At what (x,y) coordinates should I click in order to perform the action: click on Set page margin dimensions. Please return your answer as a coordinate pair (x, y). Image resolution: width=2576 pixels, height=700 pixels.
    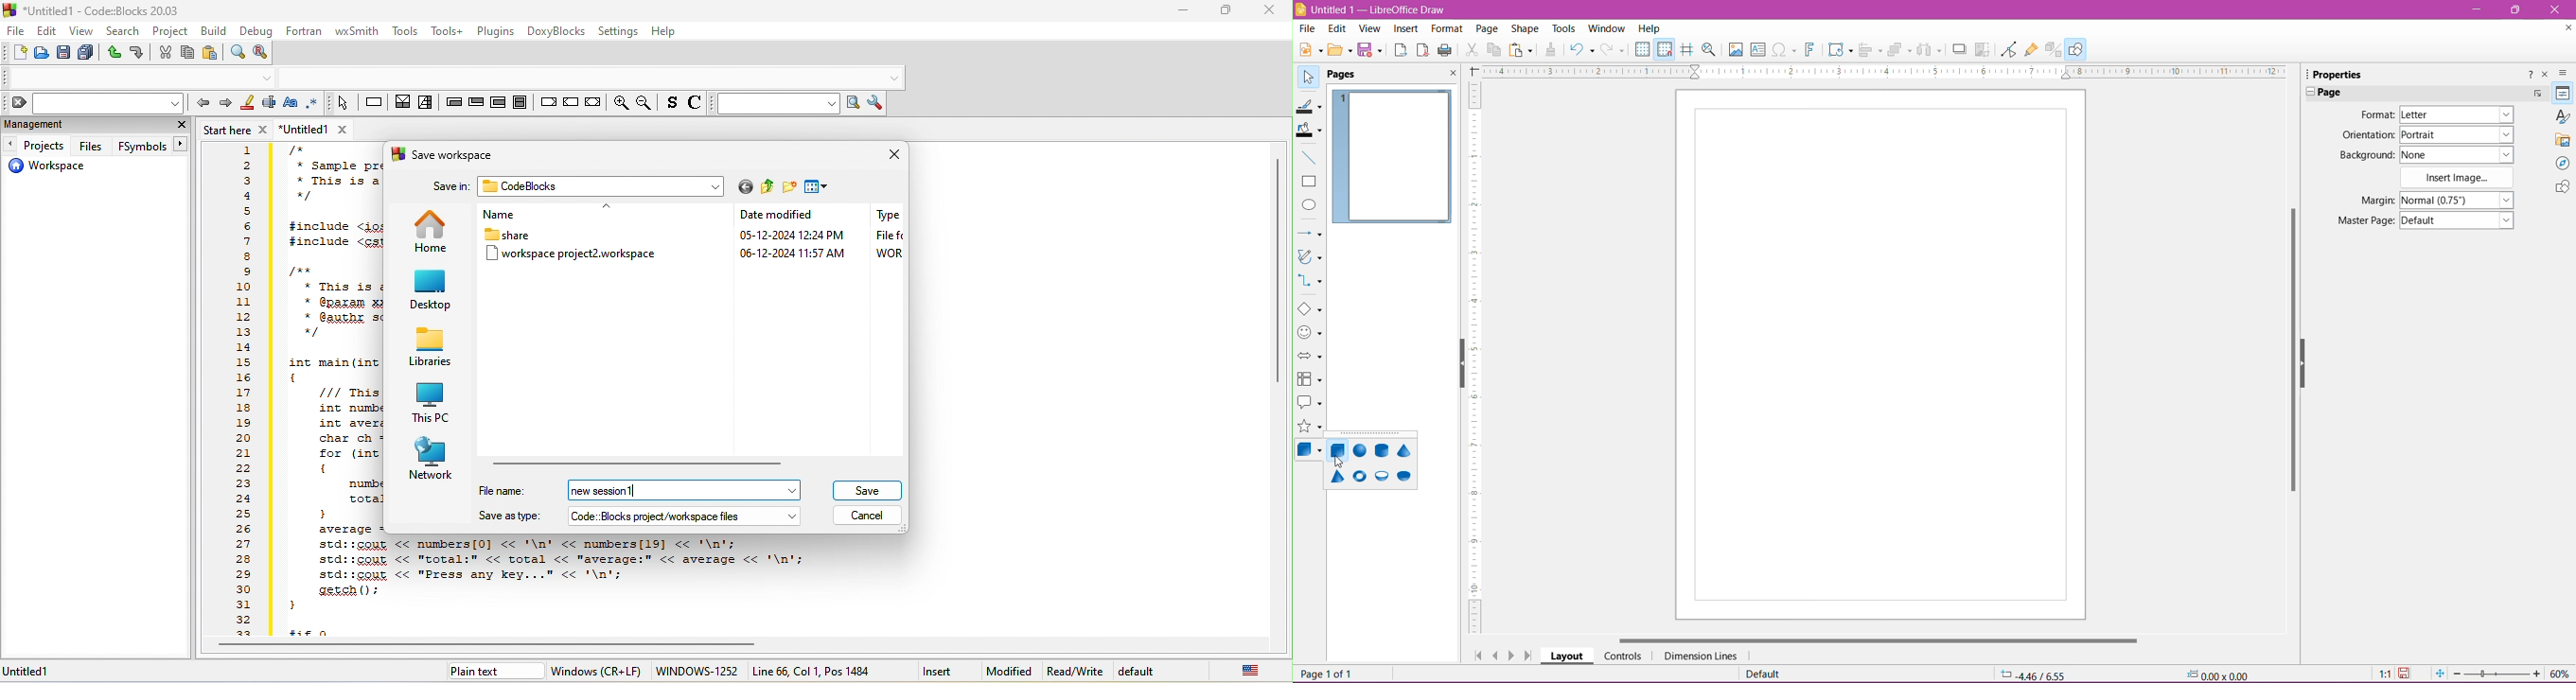
    Looking at the image, I should click on (2459, 199).